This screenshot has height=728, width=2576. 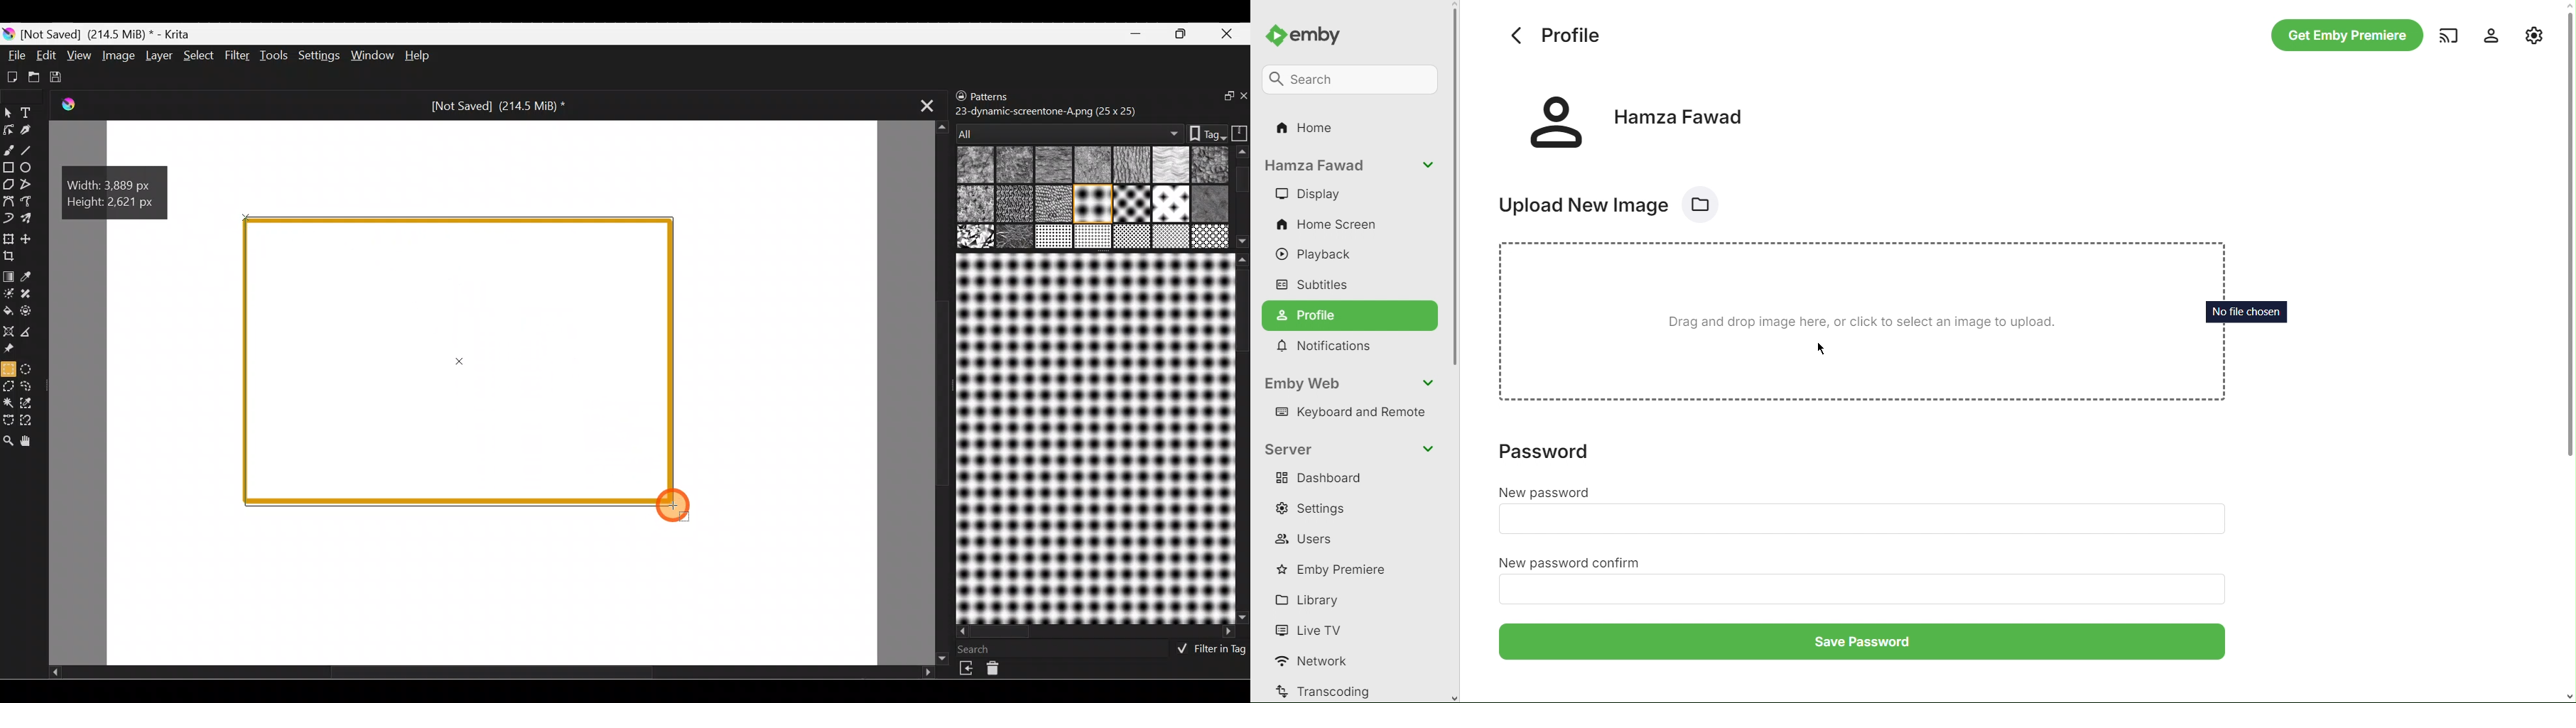 I want to click on Select shapes, so click(x=8, y=113).